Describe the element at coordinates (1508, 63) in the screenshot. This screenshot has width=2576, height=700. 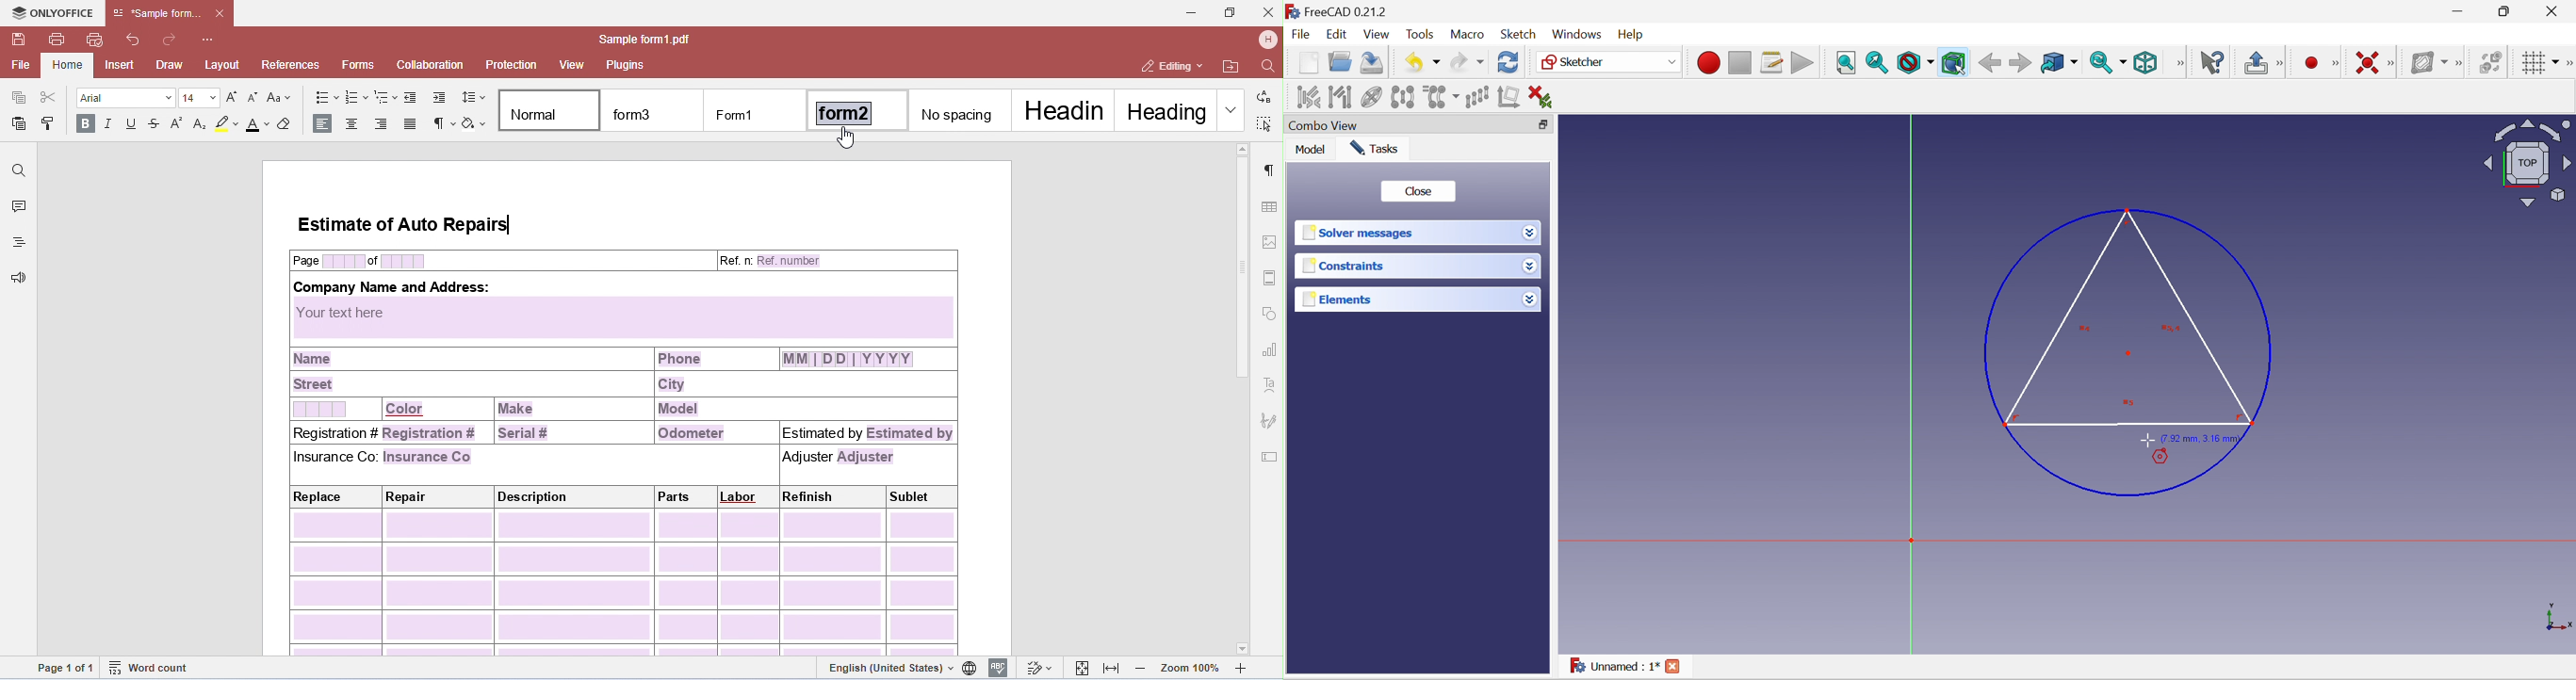
I see `Refresh` at that location.